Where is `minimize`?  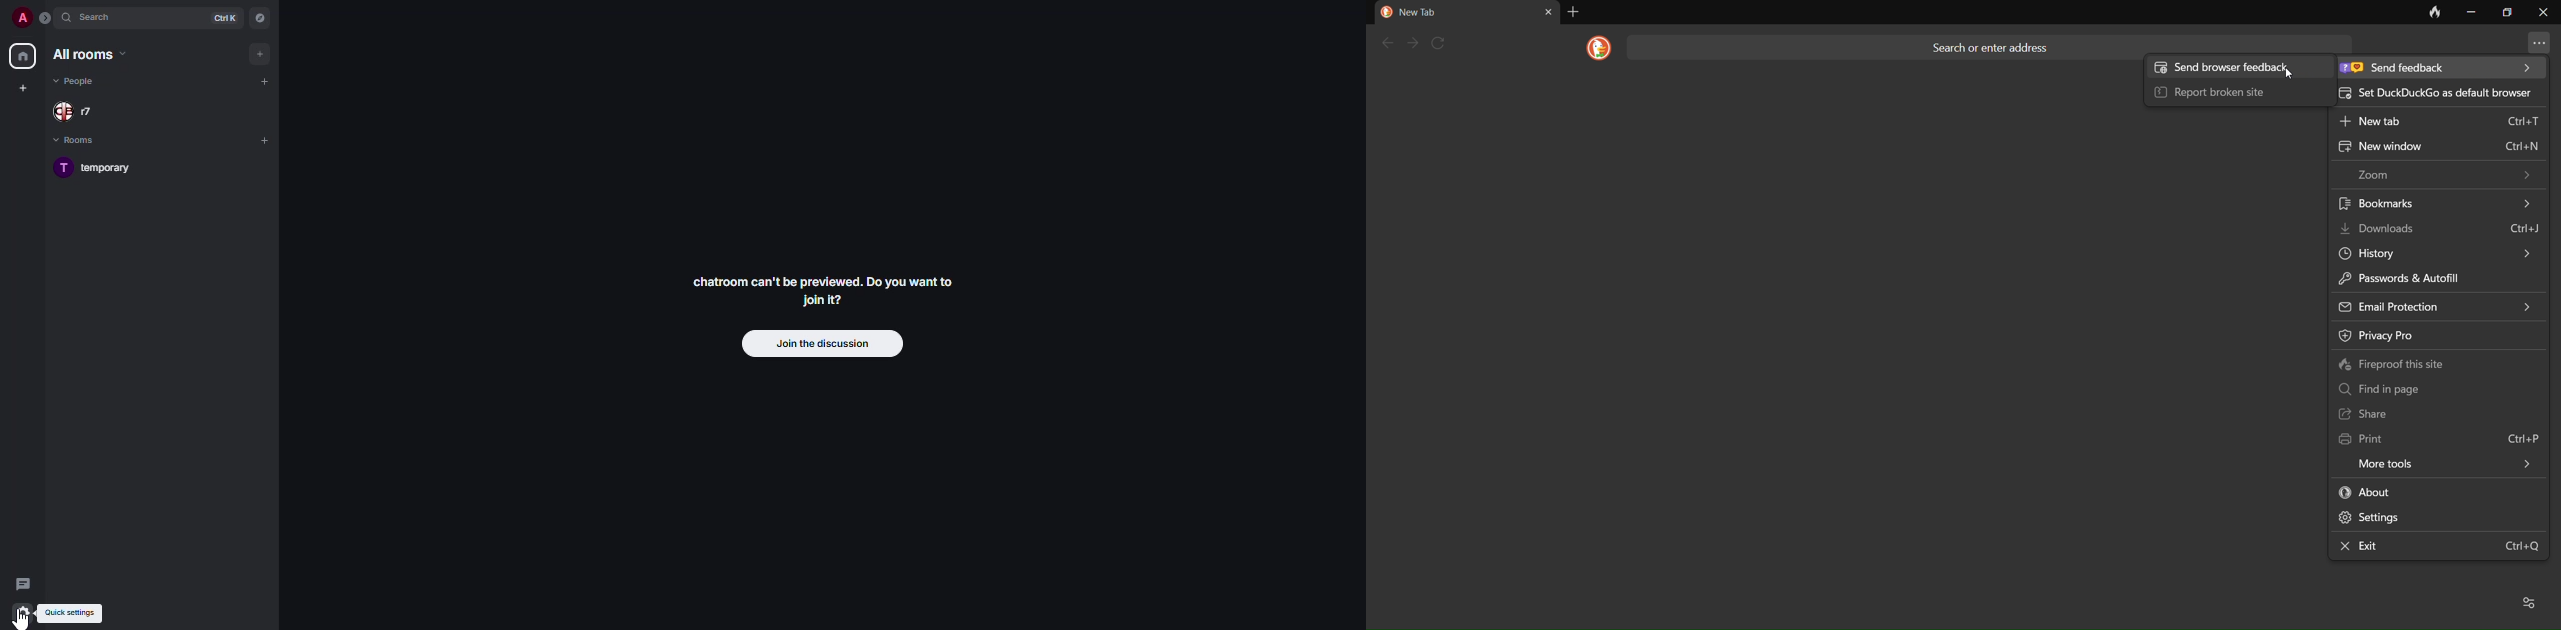 minimize is located at coordinates (2470, 12).